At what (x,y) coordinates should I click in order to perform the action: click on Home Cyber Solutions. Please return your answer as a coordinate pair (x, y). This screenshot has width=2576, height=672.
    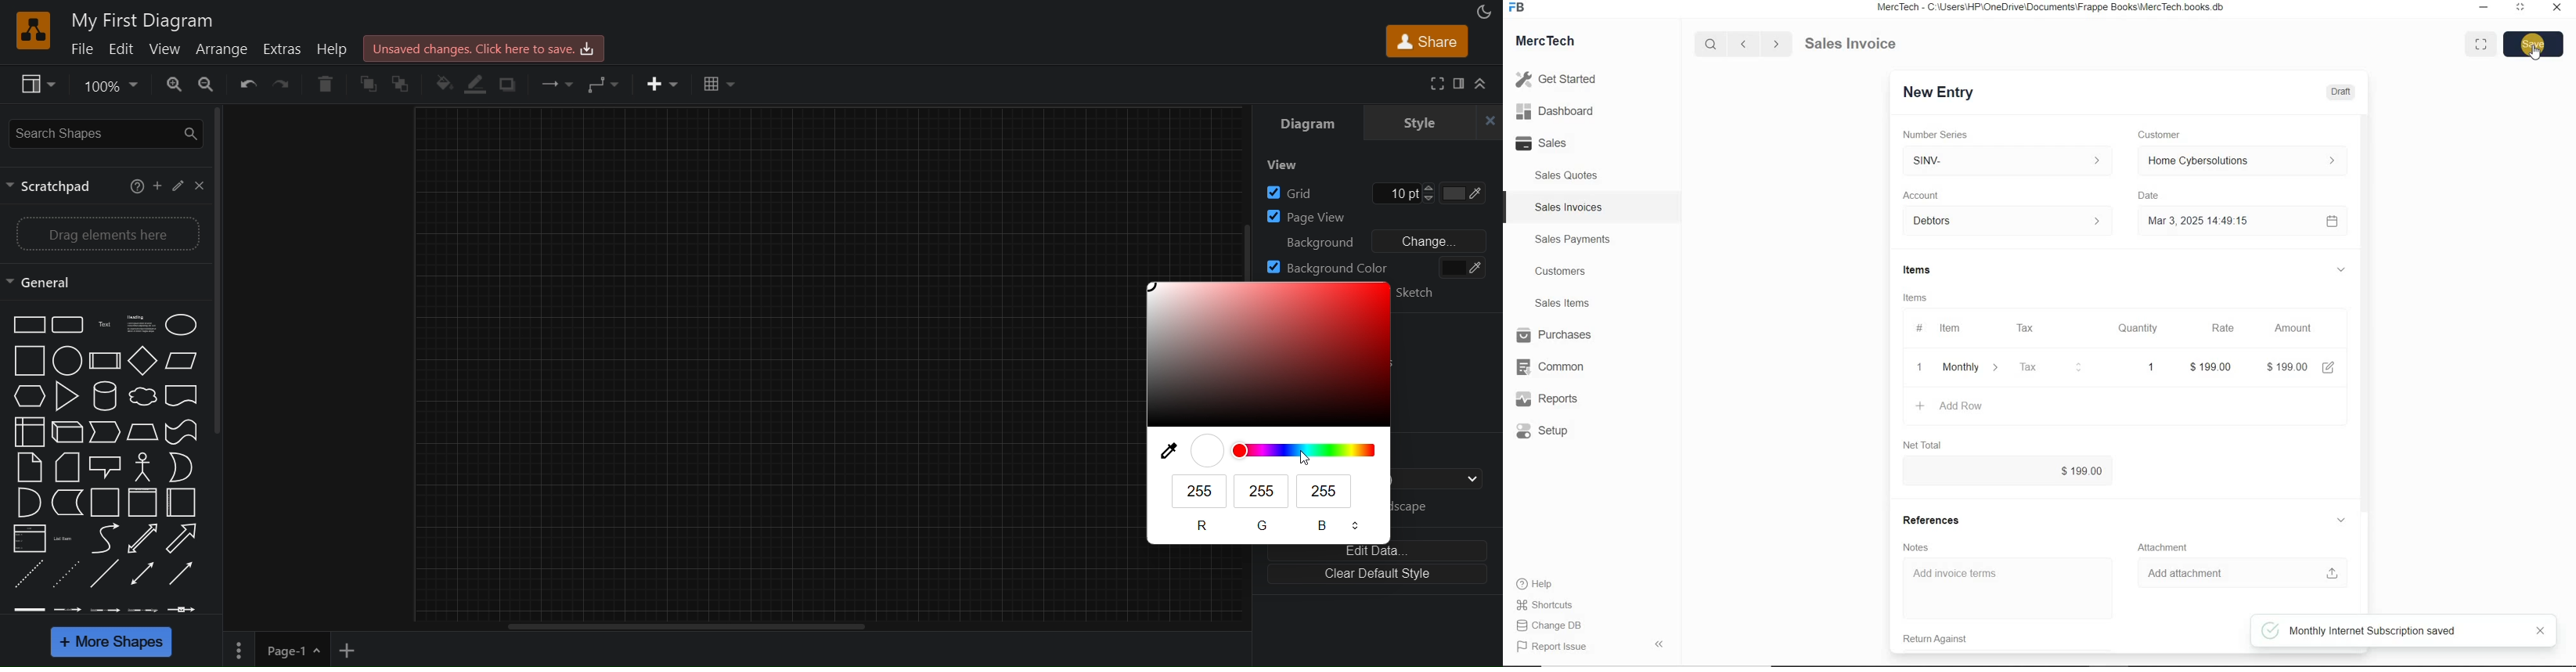
    Looking at the image, I should click on (2241, 161).